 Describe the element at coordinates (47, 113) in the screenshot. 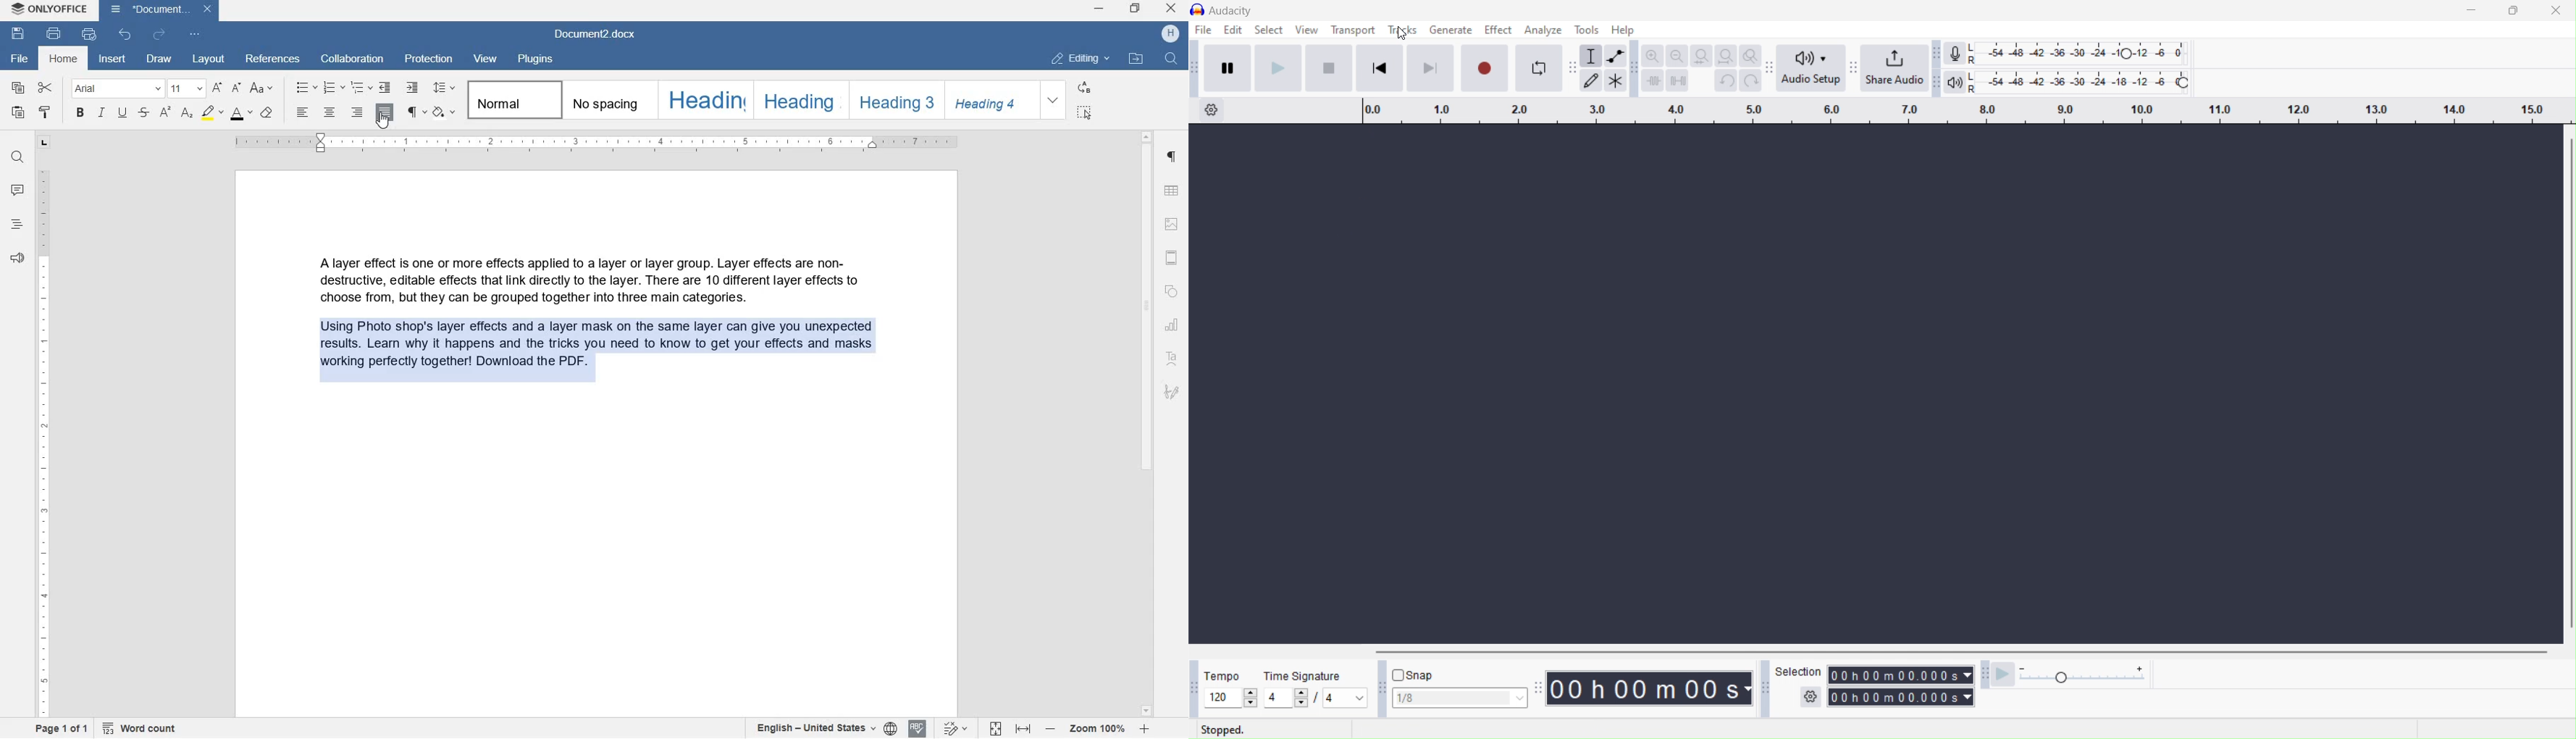

I see `COPY STYLE` at that location.